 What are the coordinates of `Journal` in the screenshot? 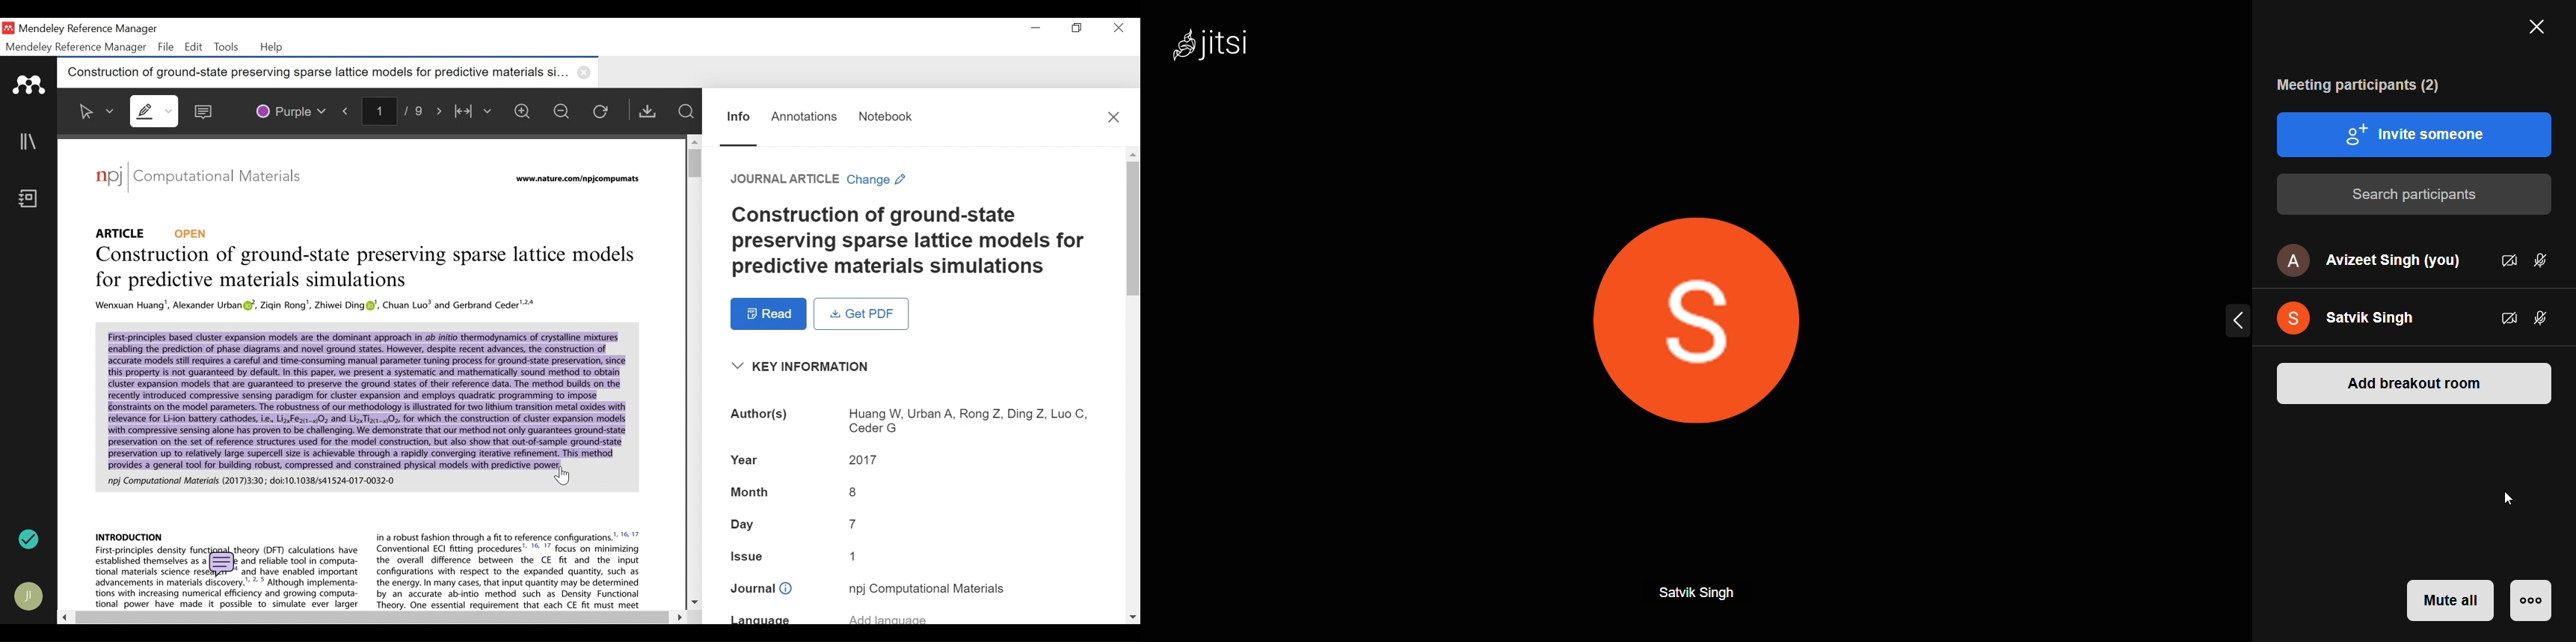 It's located at (927, 588).